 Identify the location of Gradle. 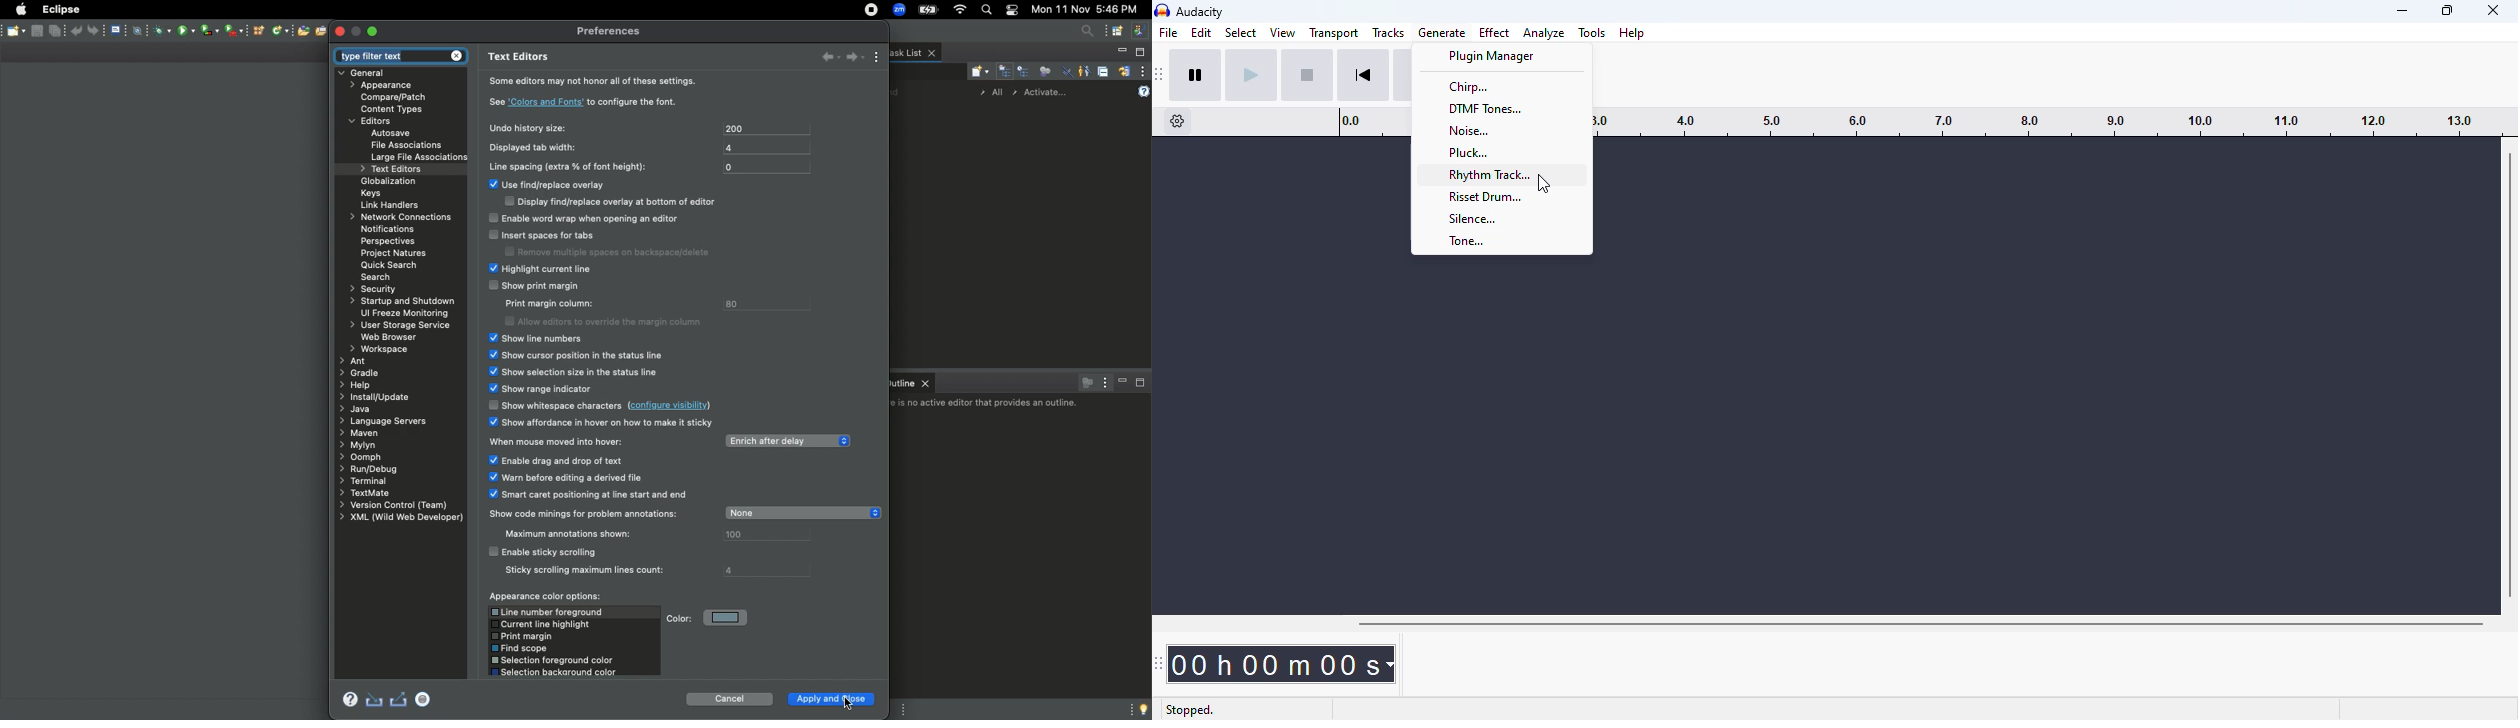
(361, 372).